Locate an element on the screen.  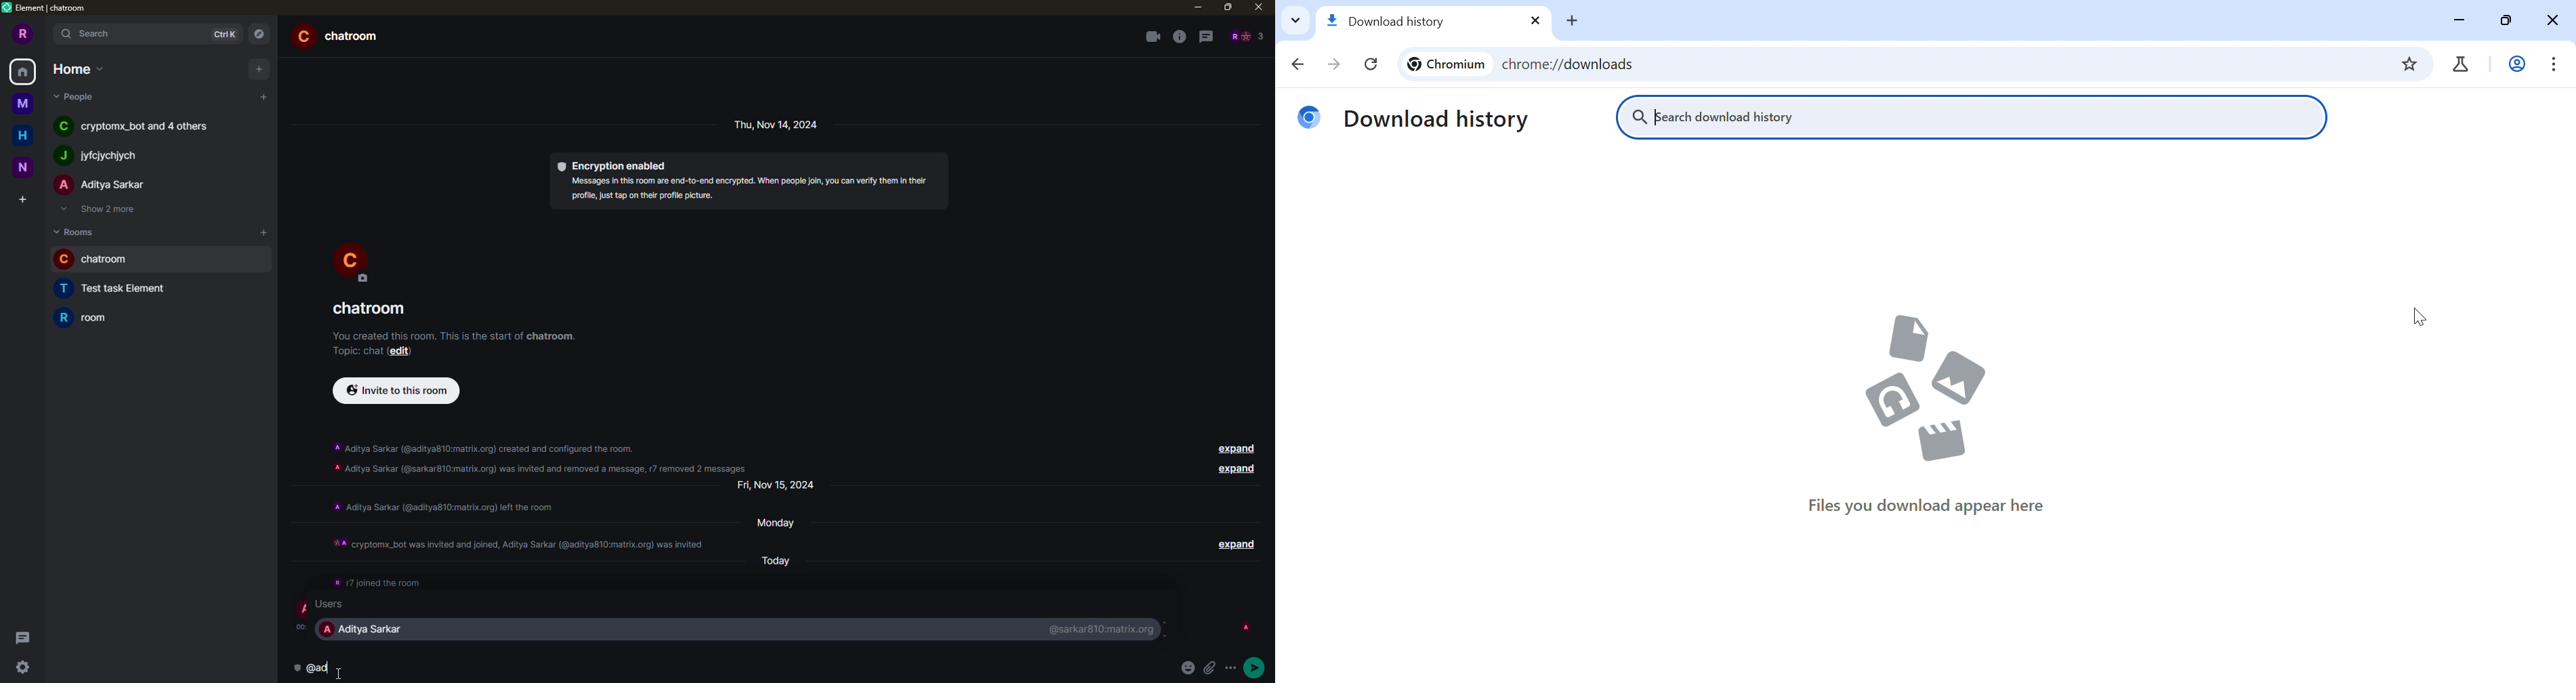
ctrlK is located at coordinates (222, 34).